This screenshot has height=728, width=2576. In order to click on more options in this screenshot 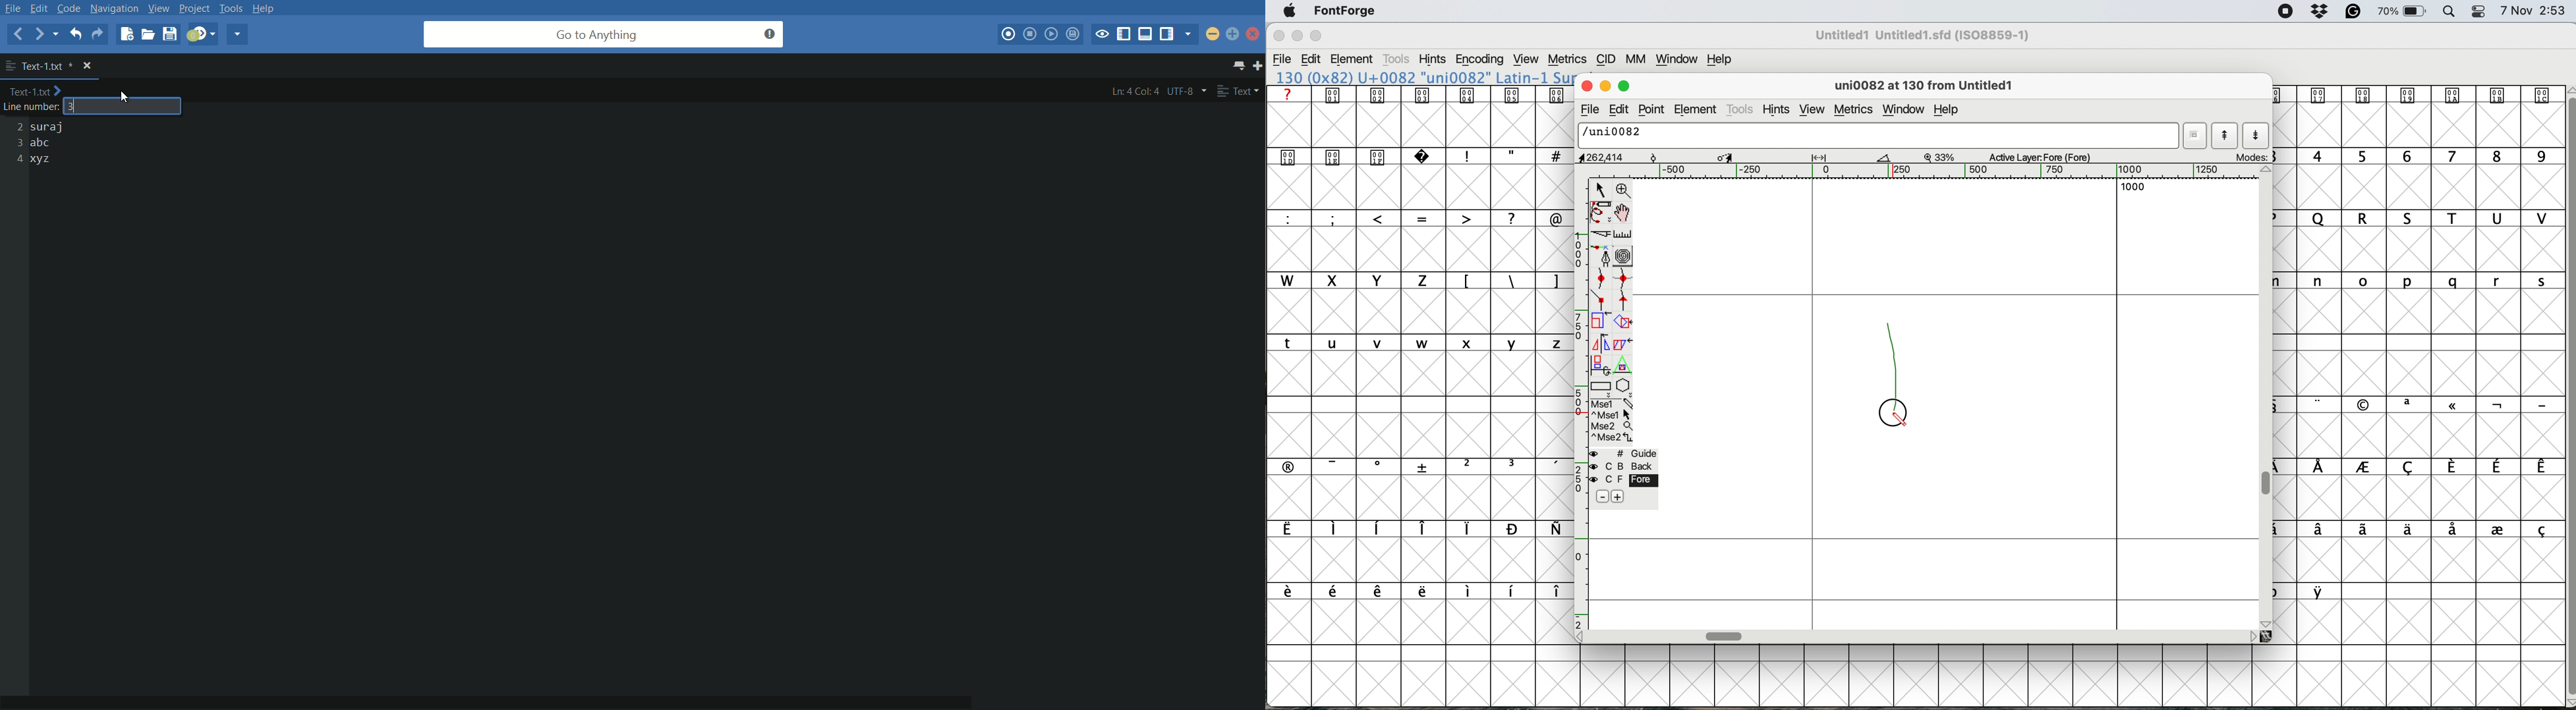, I will do `click(1611, 421)`.